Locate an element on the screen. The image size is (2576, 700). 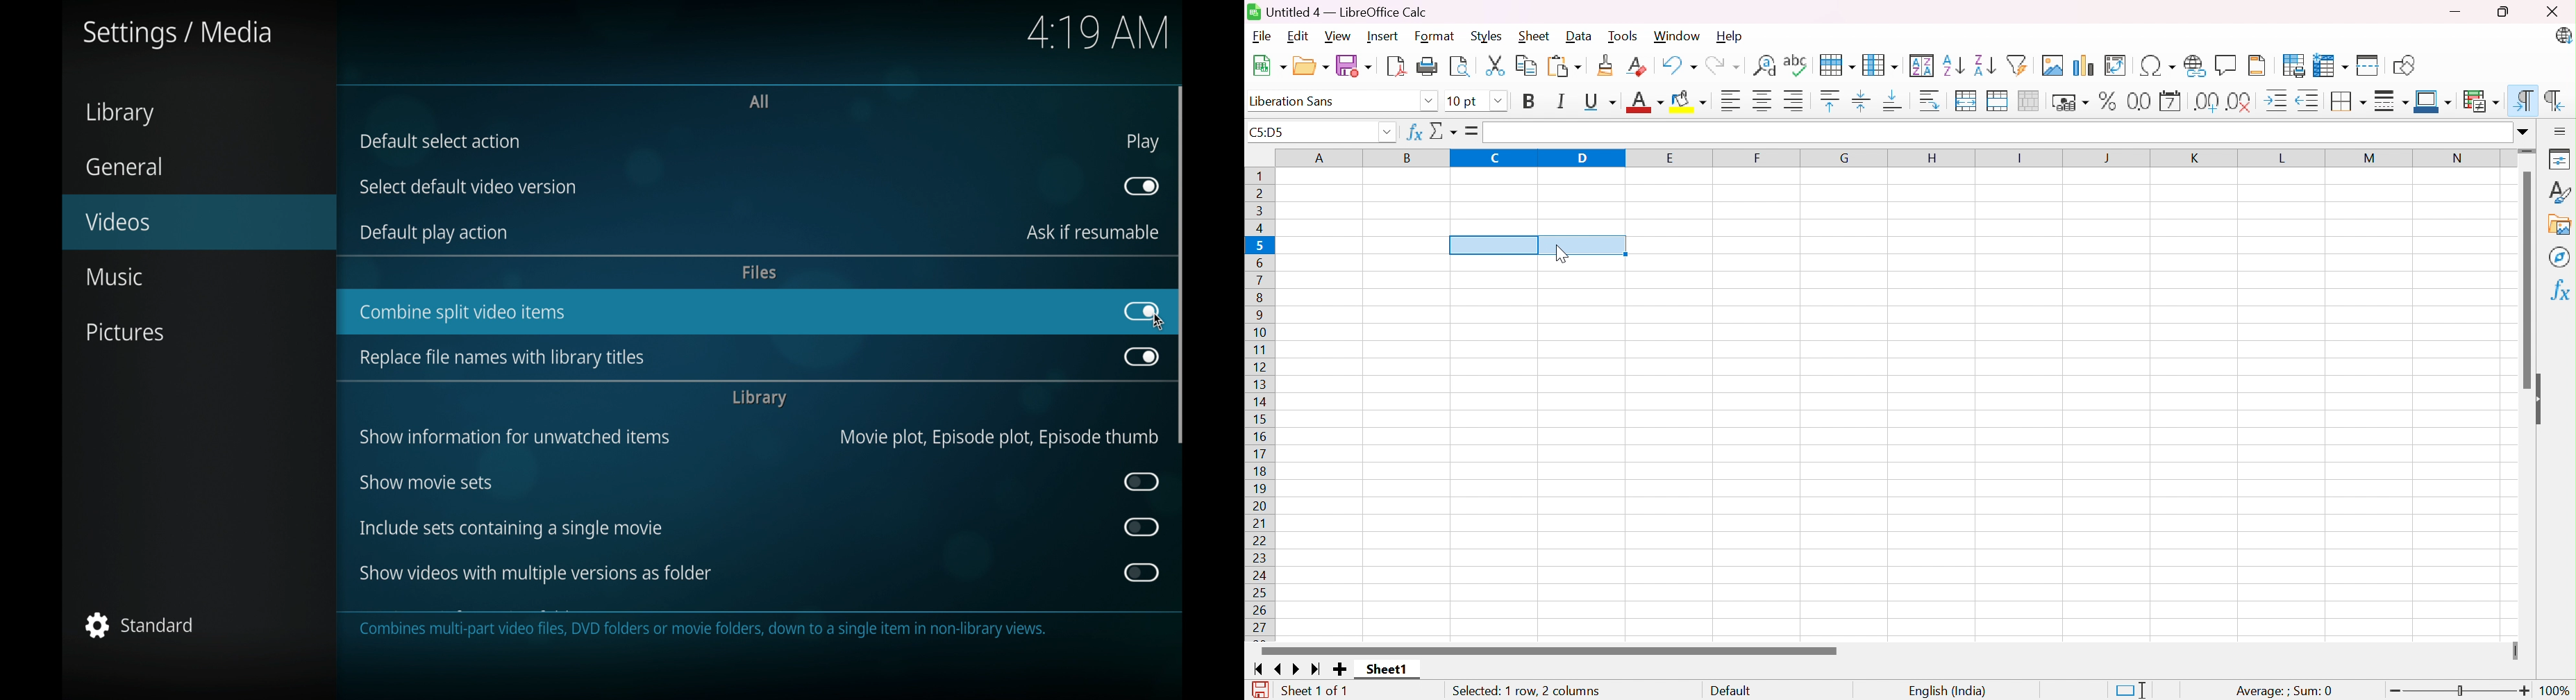
Border Style is located at coordinates (2392, 101).